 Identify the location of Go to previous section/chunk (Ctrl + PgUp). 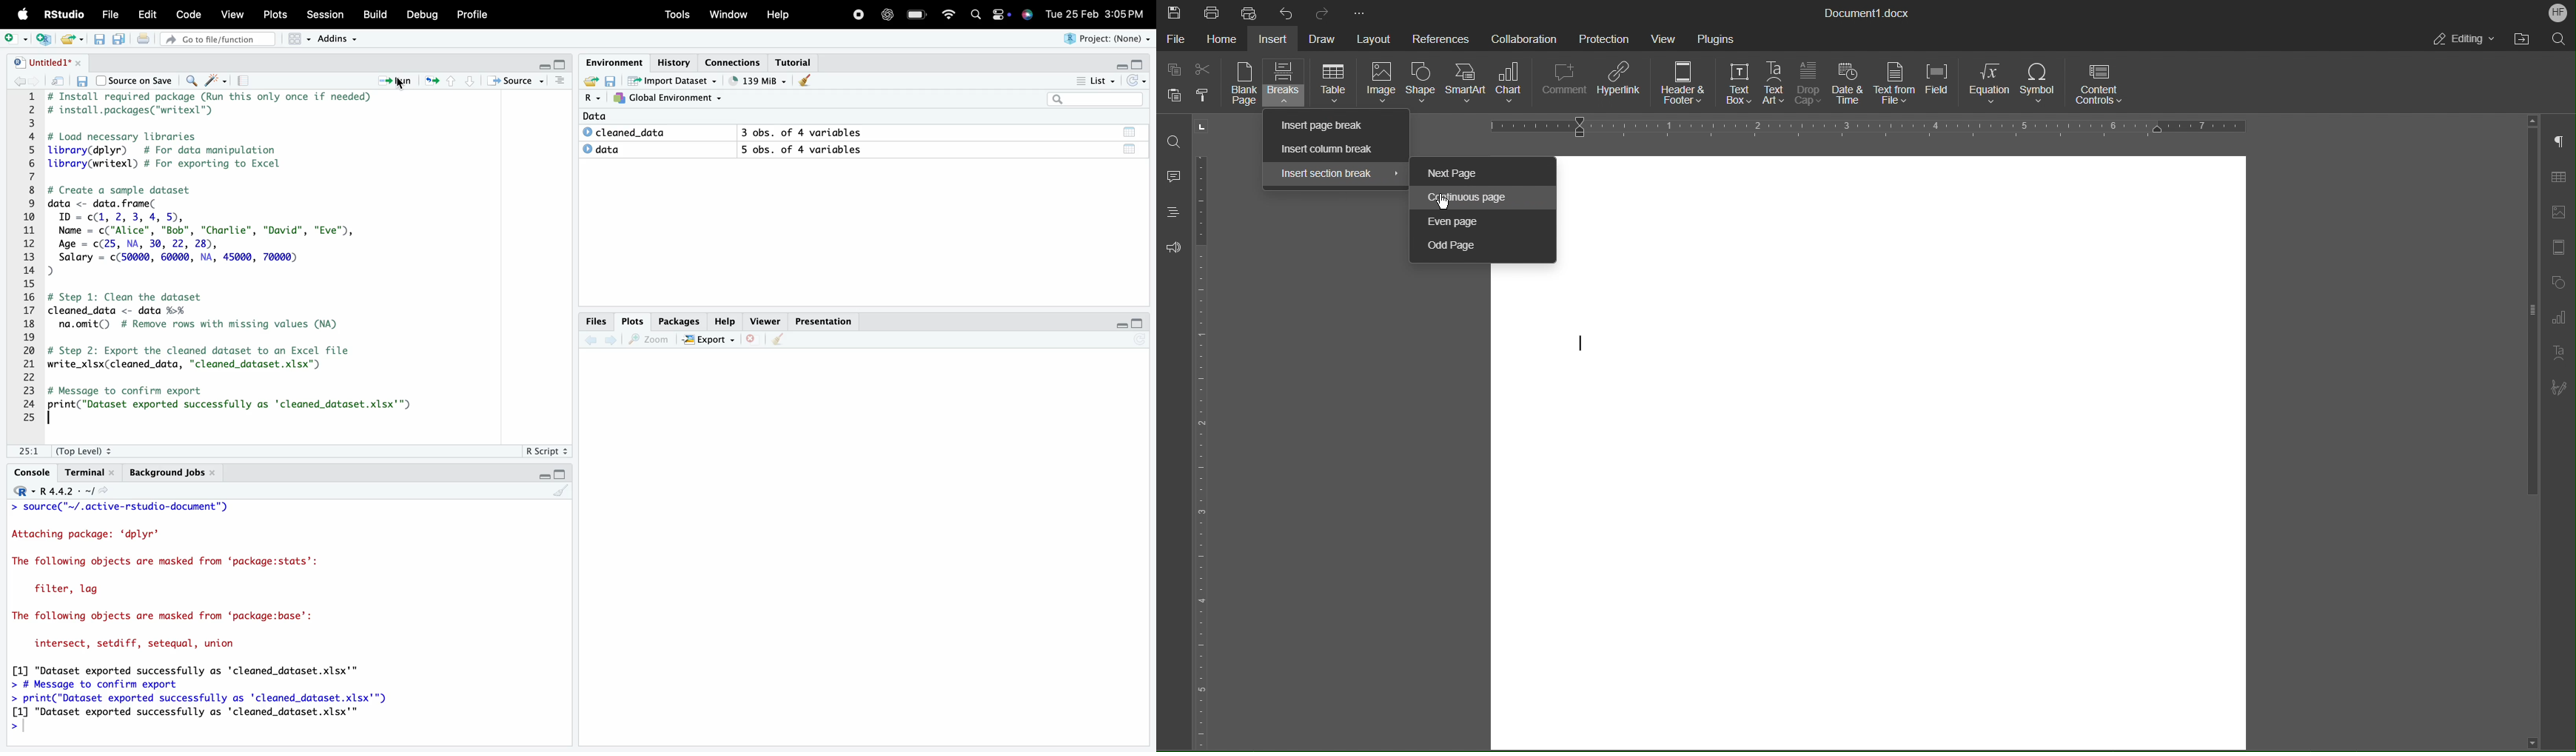
(452, 82).